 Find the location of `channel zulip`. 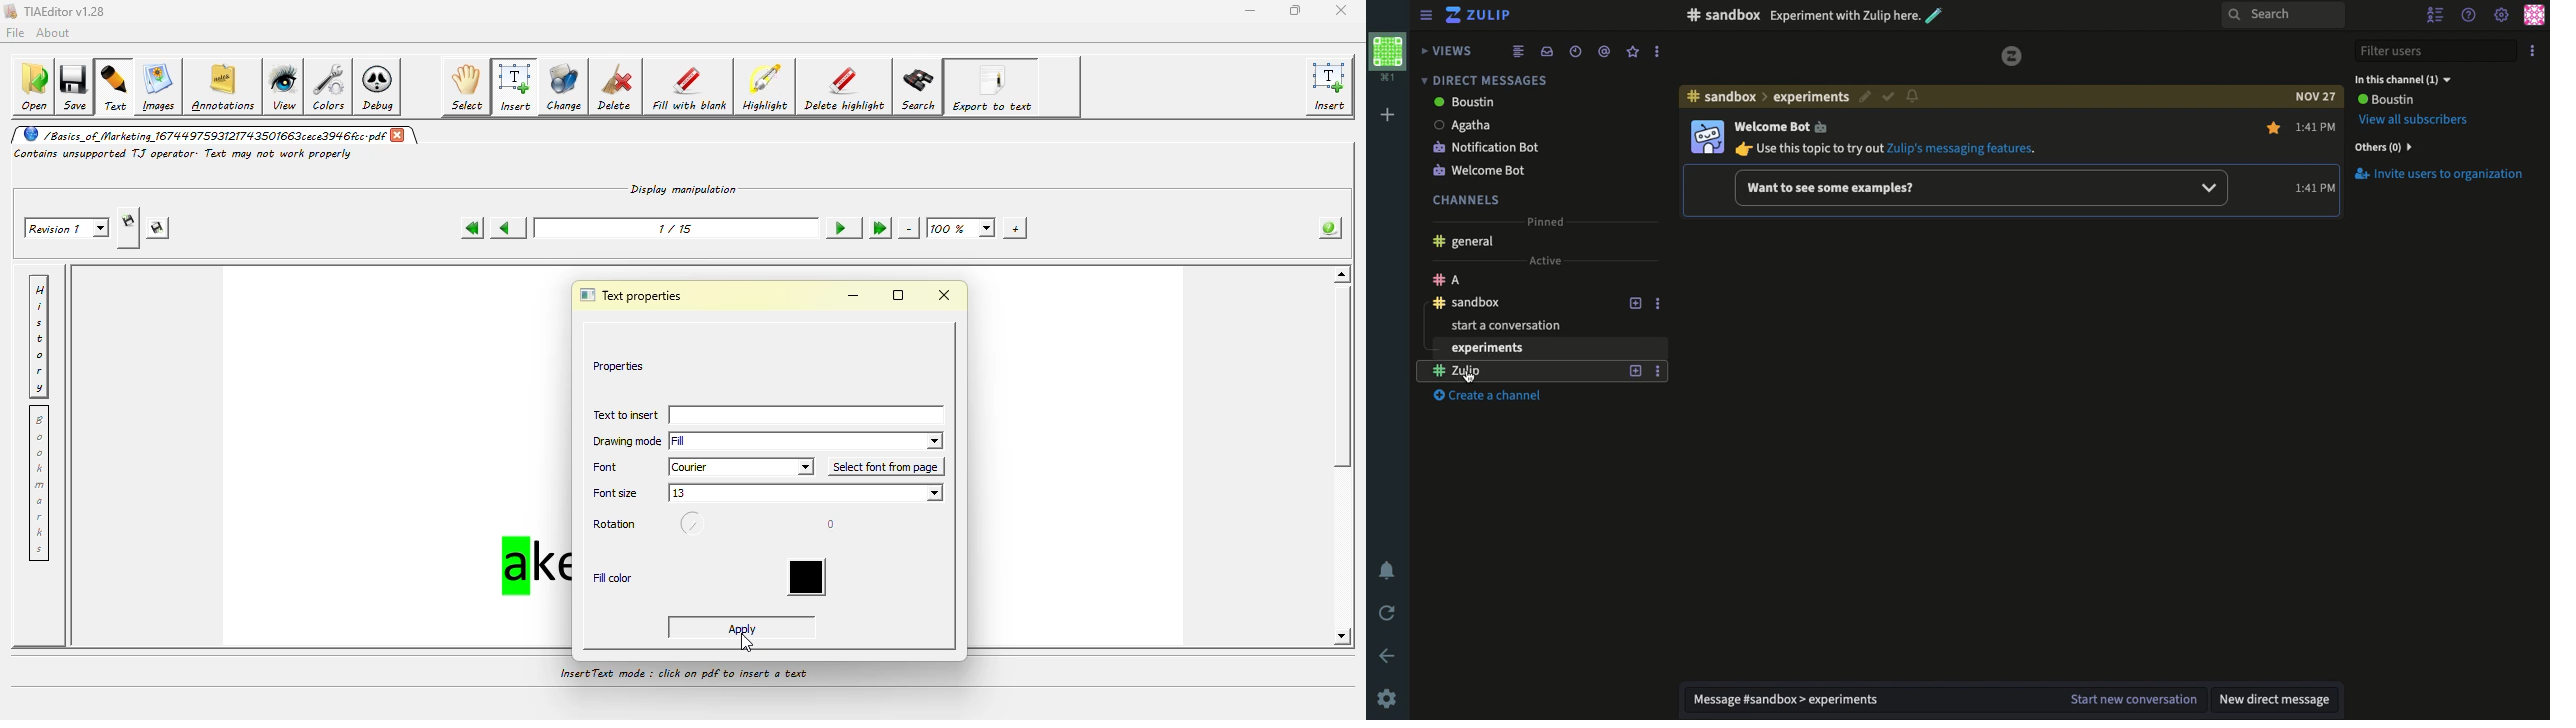

channel zulip is located at coordinates (1542, 349).